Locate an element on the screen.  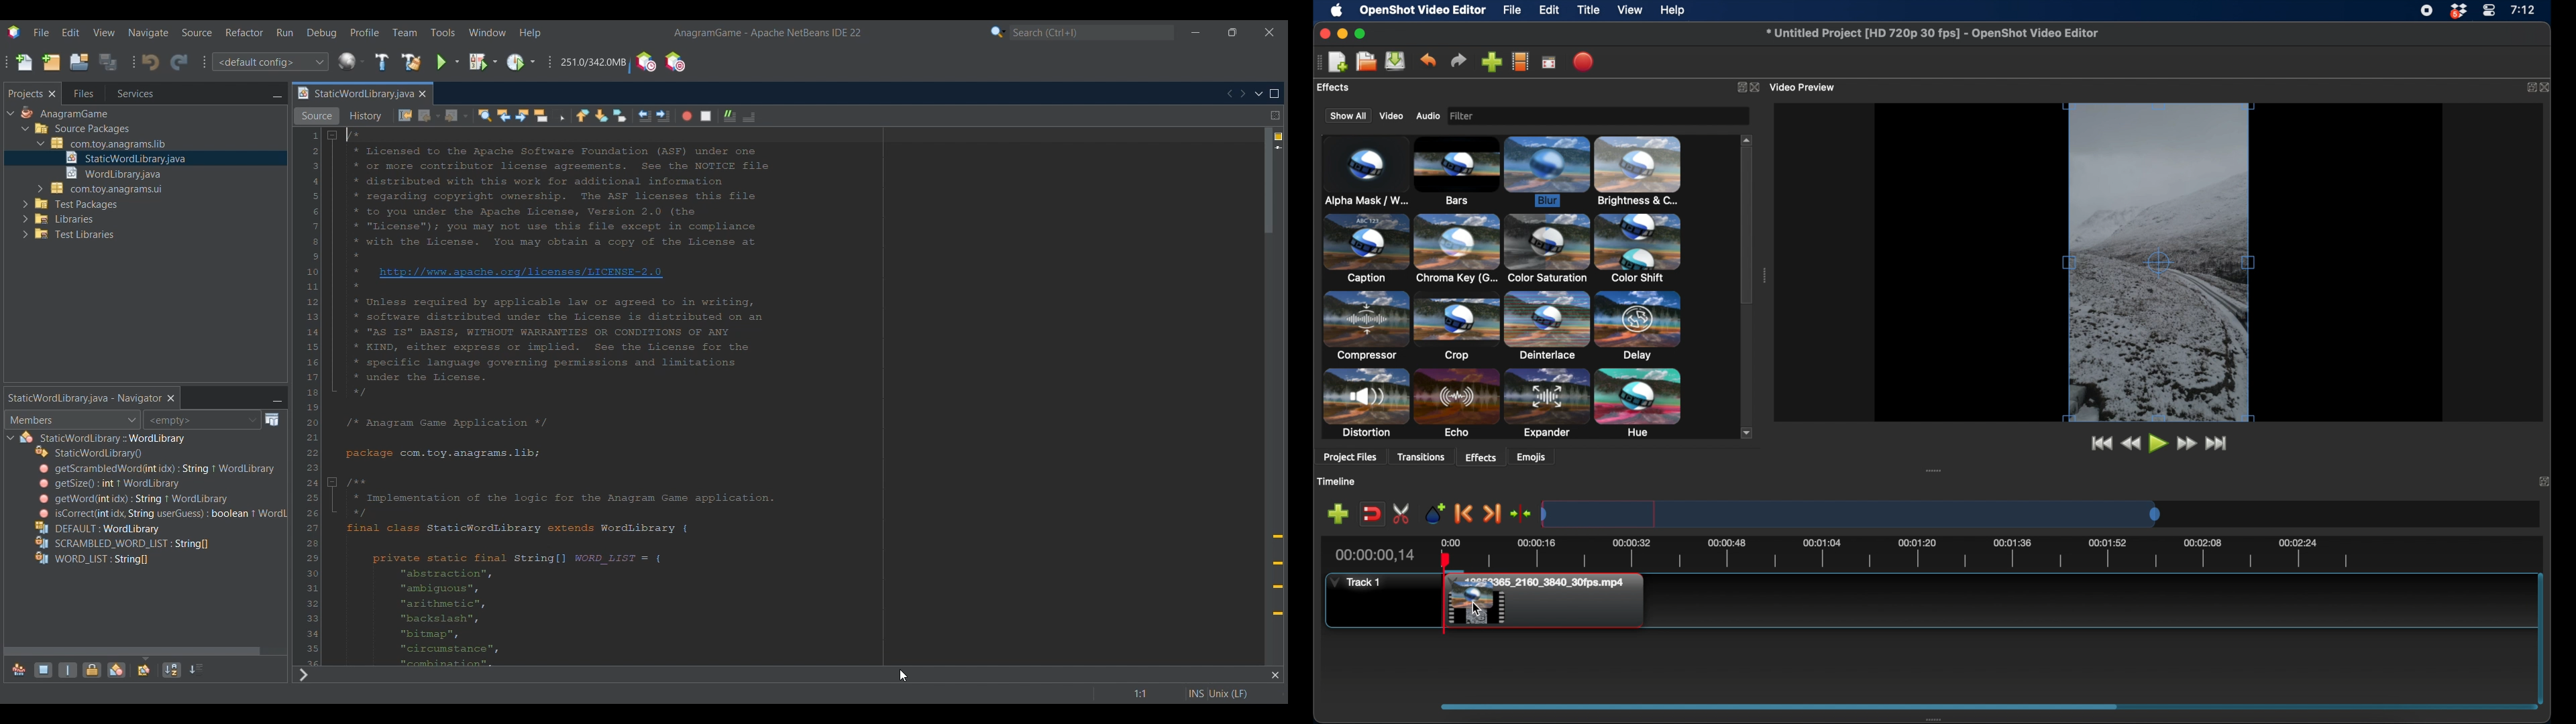
 is located at coordinates (103, 528).